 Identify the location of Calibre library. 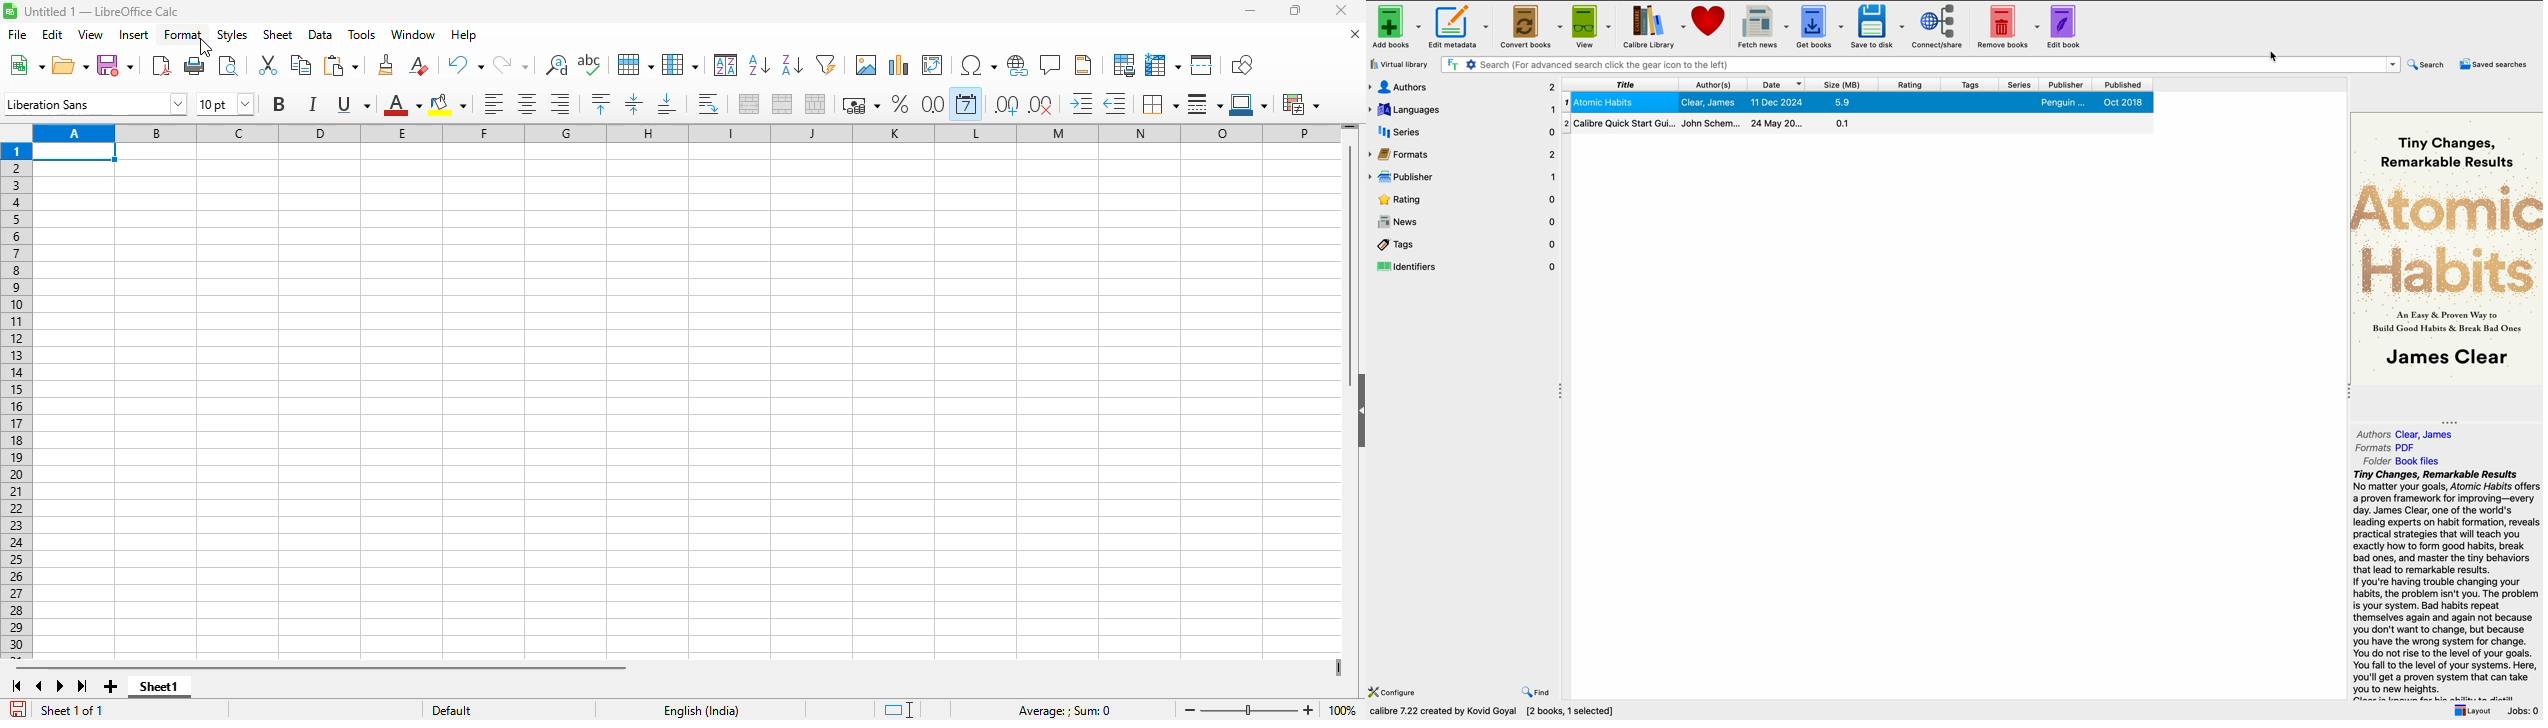
(1654, 26).